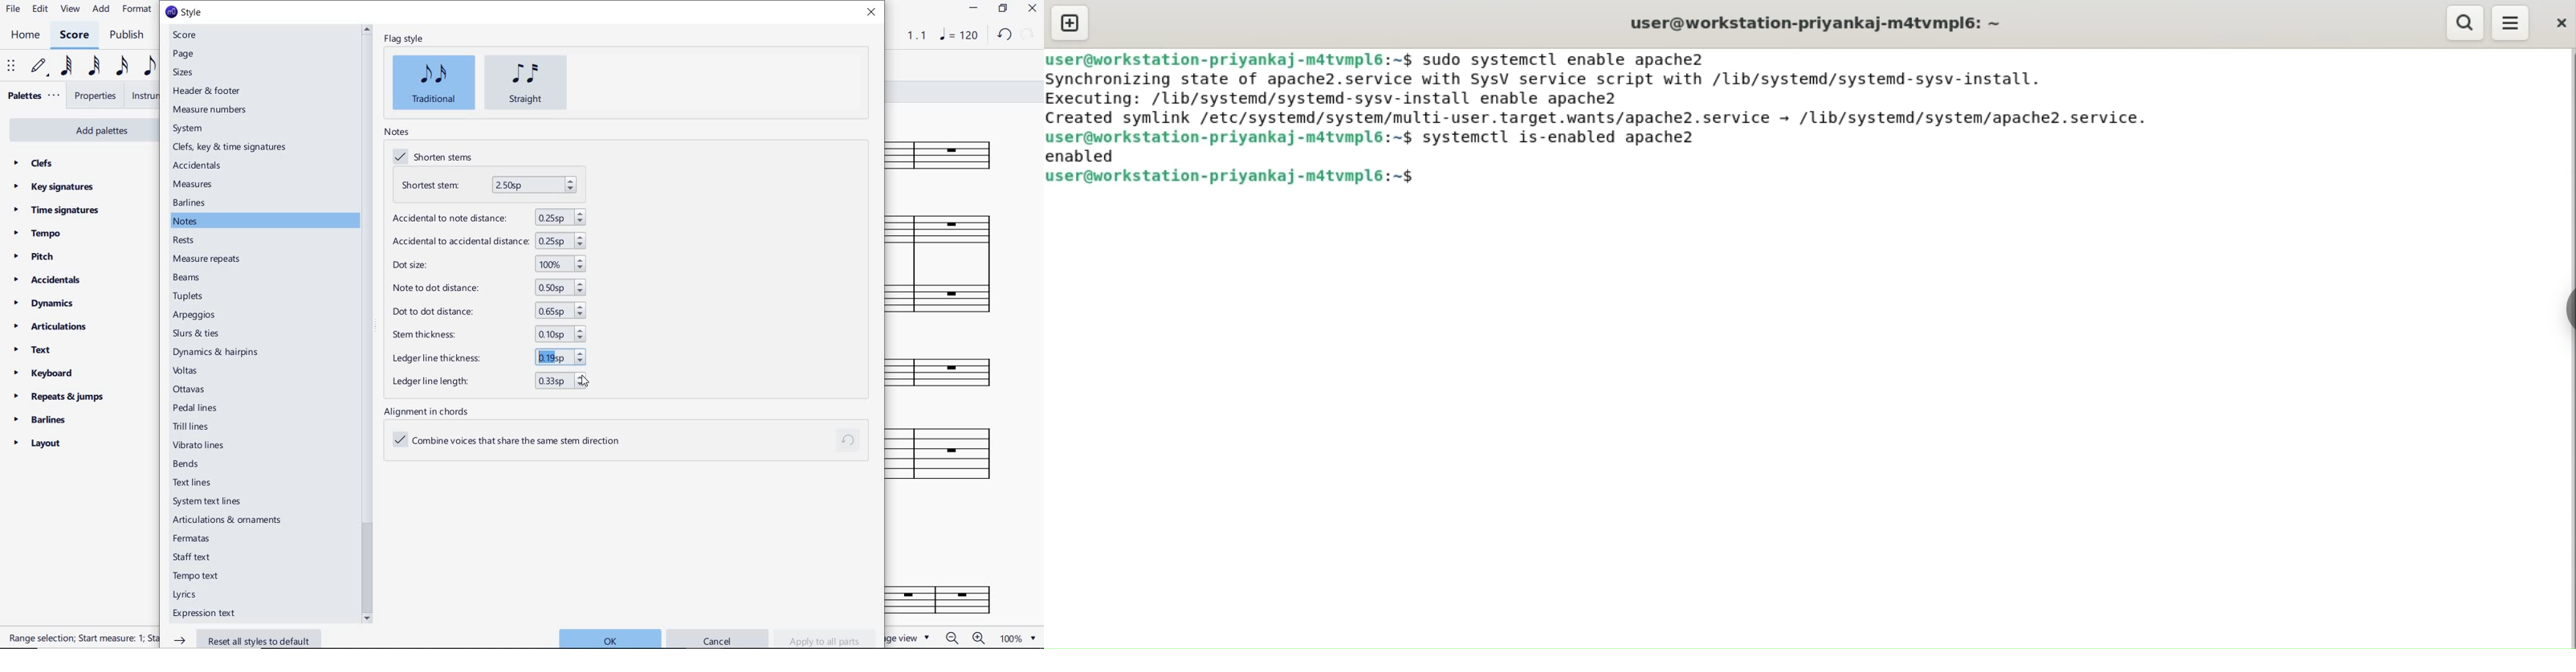  I want to click on close, so click(871, 13).